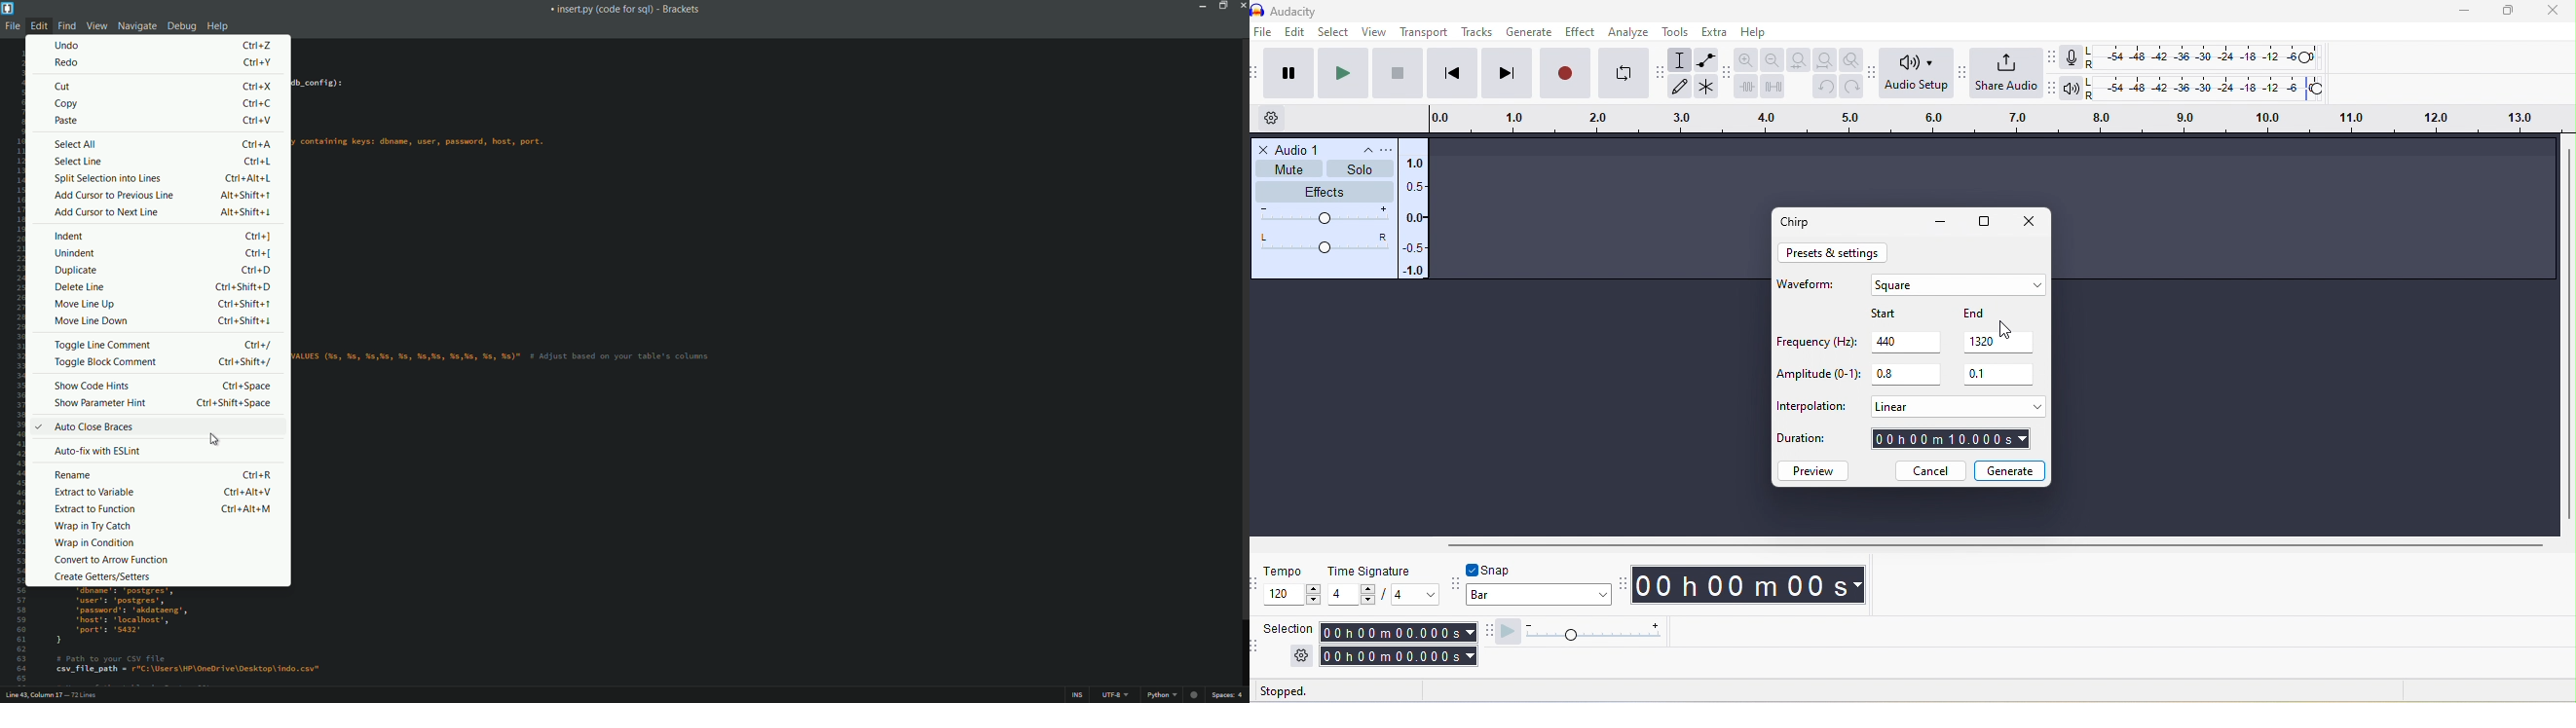  Describe the element at coordinates (1995, 543) in the screenshot. I see `horizontal scroll bar` at that location.